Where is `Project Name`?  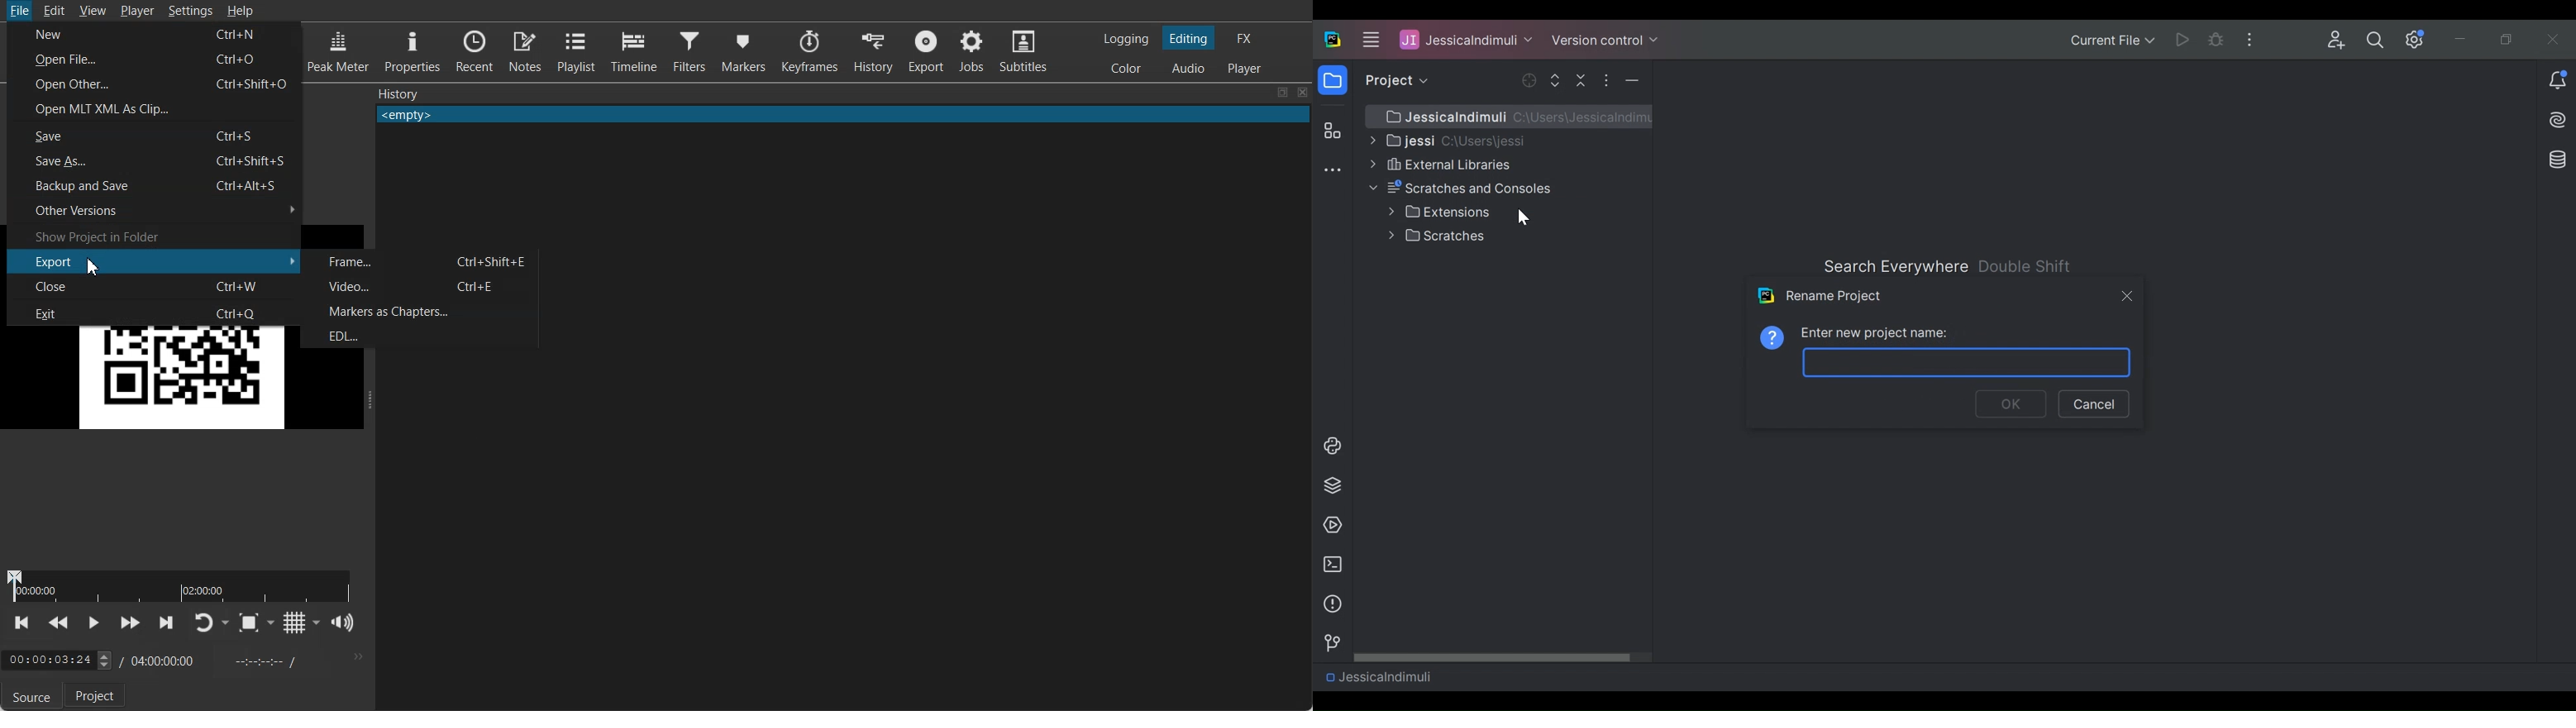
Project Name is located at coordinates (1378, 676).